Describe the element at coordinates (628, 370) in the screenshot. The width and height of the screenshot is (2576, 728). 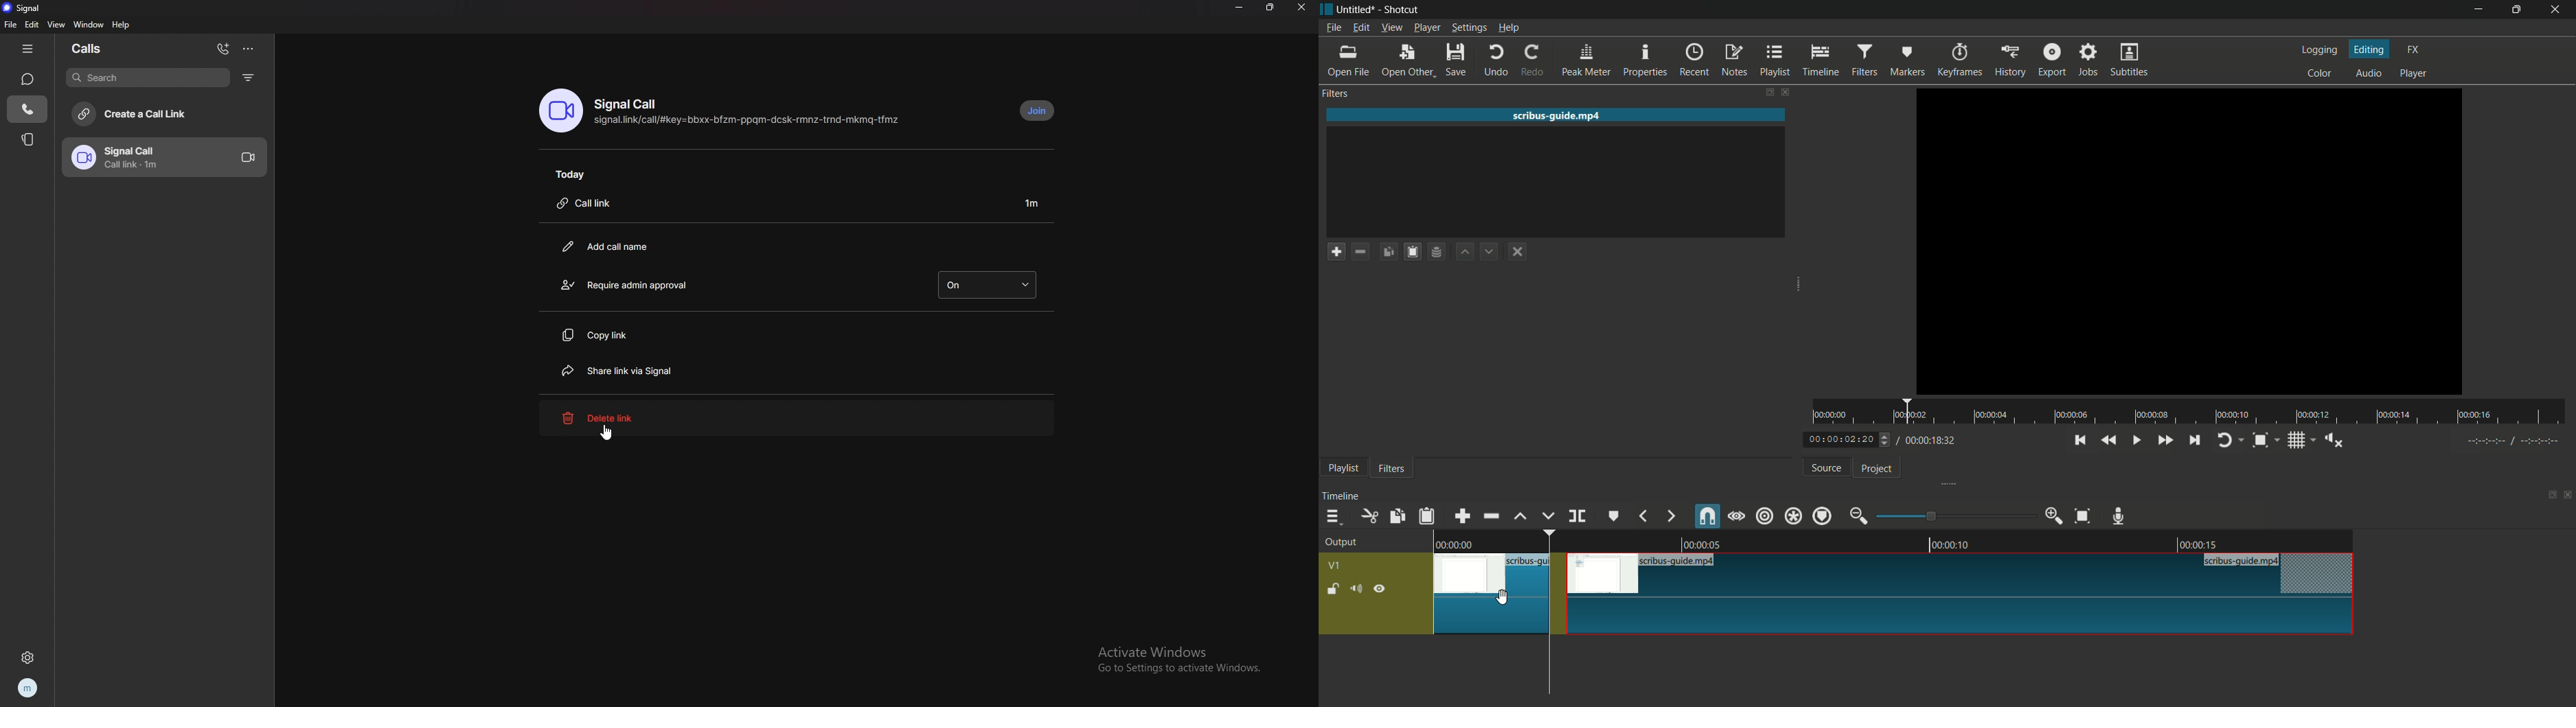
I see `share link to signal` at that location.